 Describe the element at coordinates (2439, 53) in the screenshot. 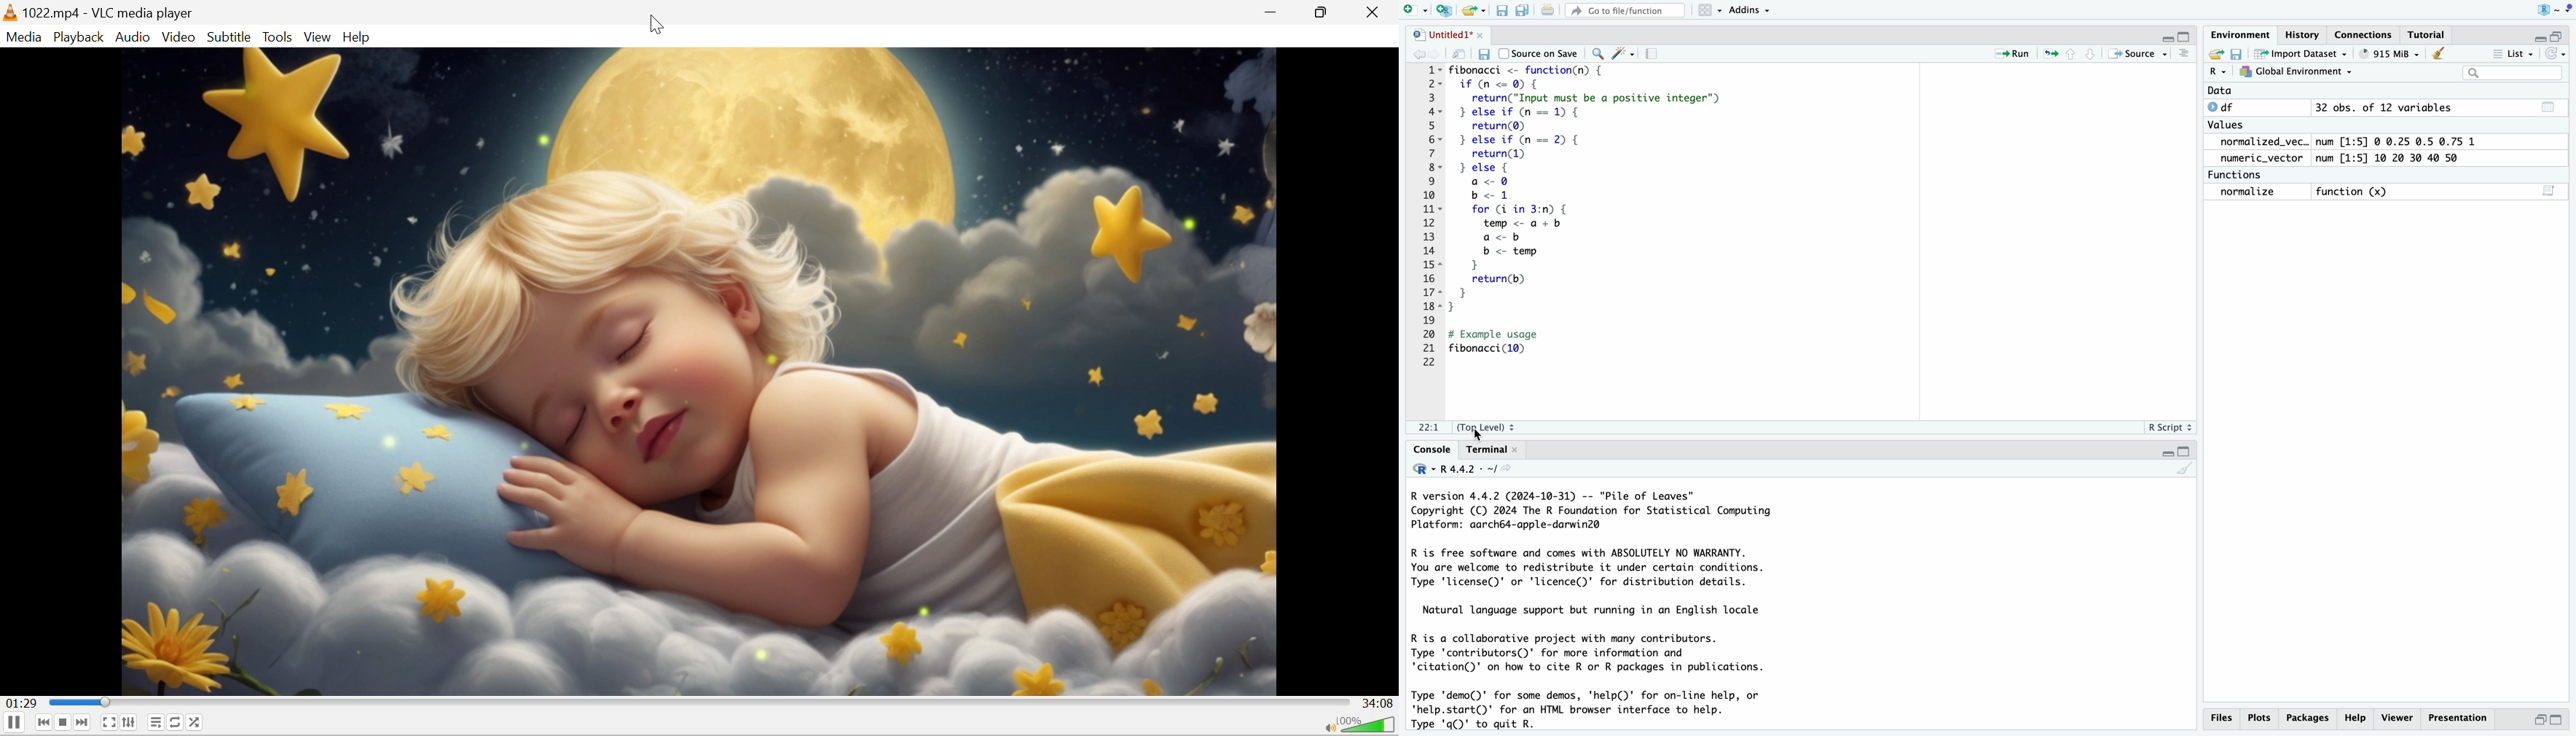

I see `clear objects from the workspace` at that location.